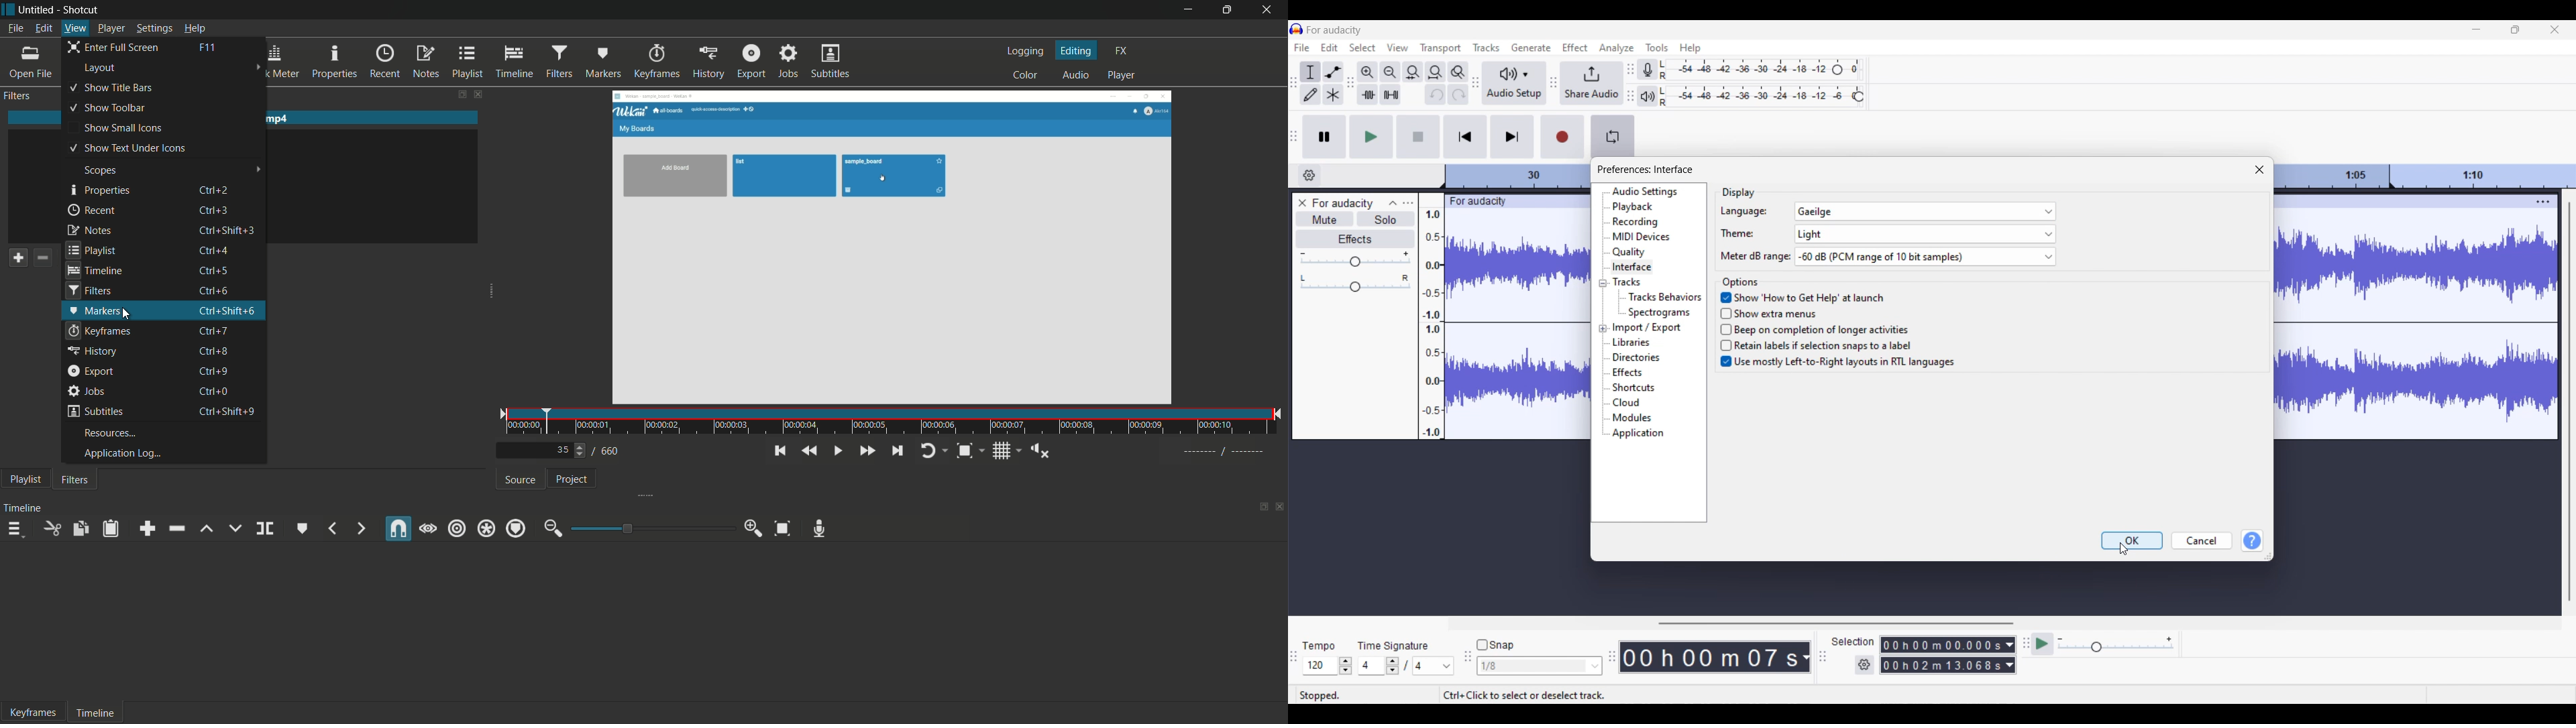 The width and height of the screenshot is (2576, 728). I want to click on Time signature settings, so click(1407, 666).